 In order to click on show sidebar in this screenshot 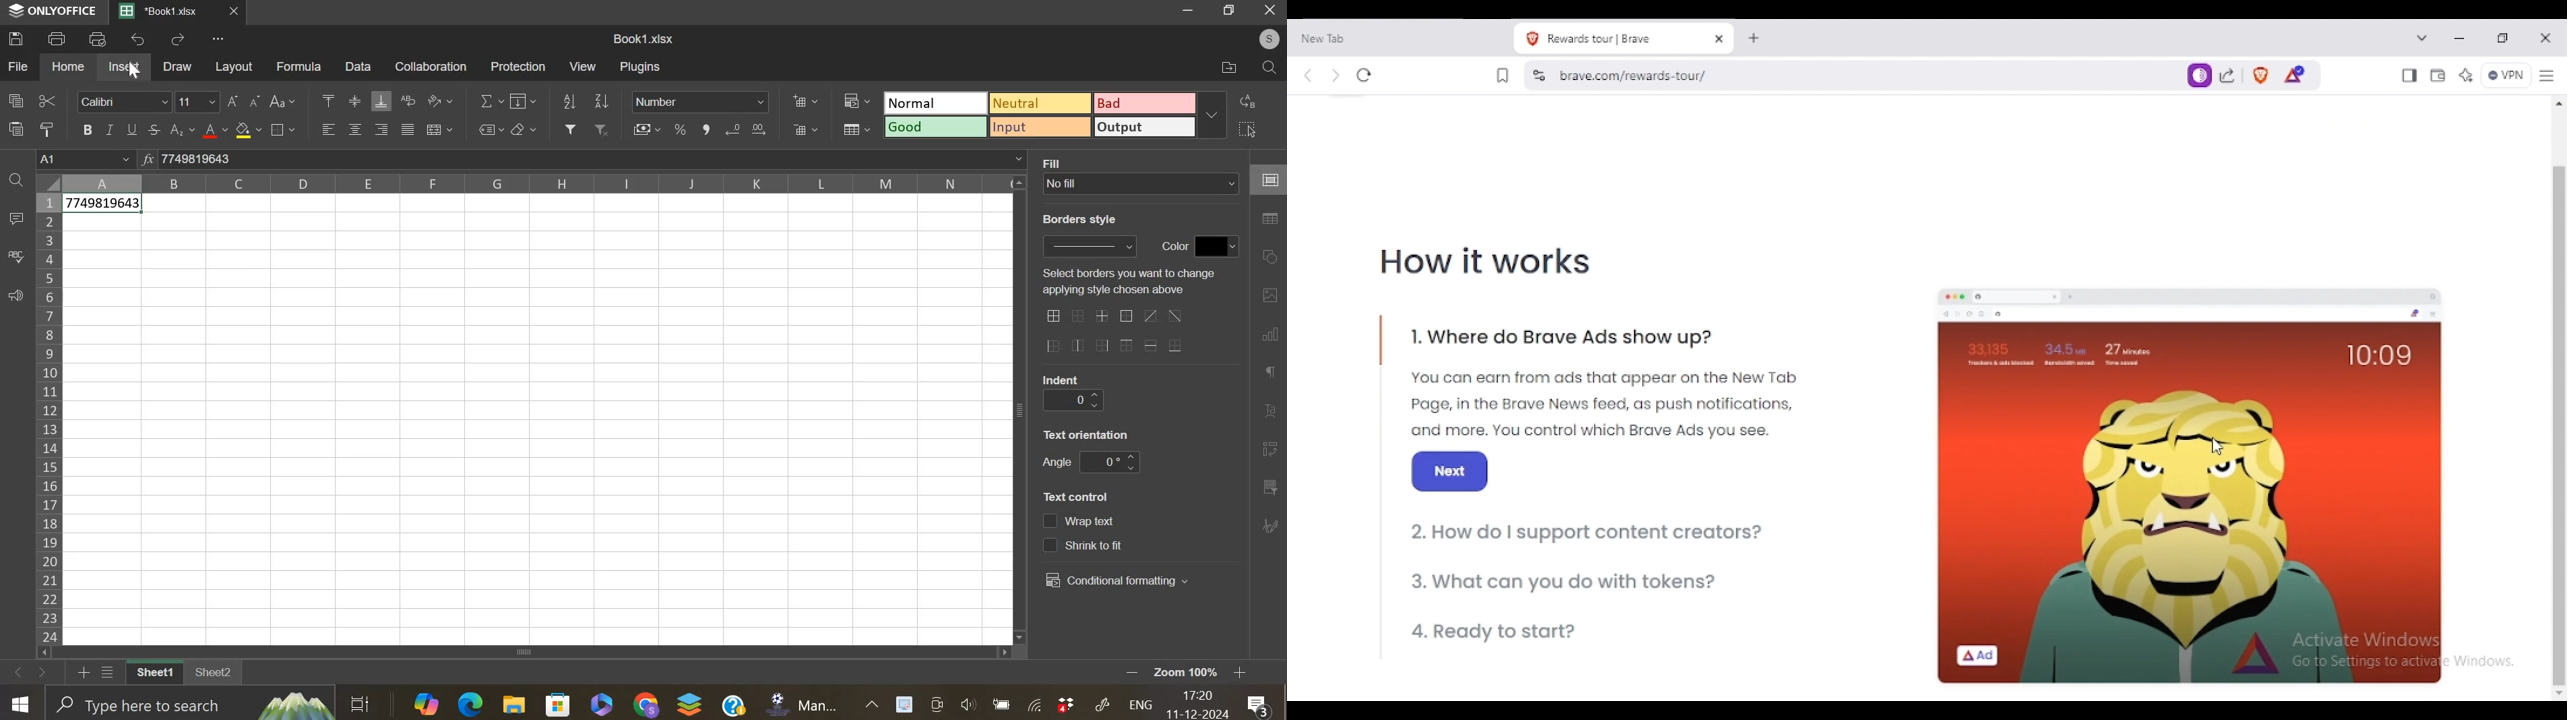, I will do `click(2409, 76)`.